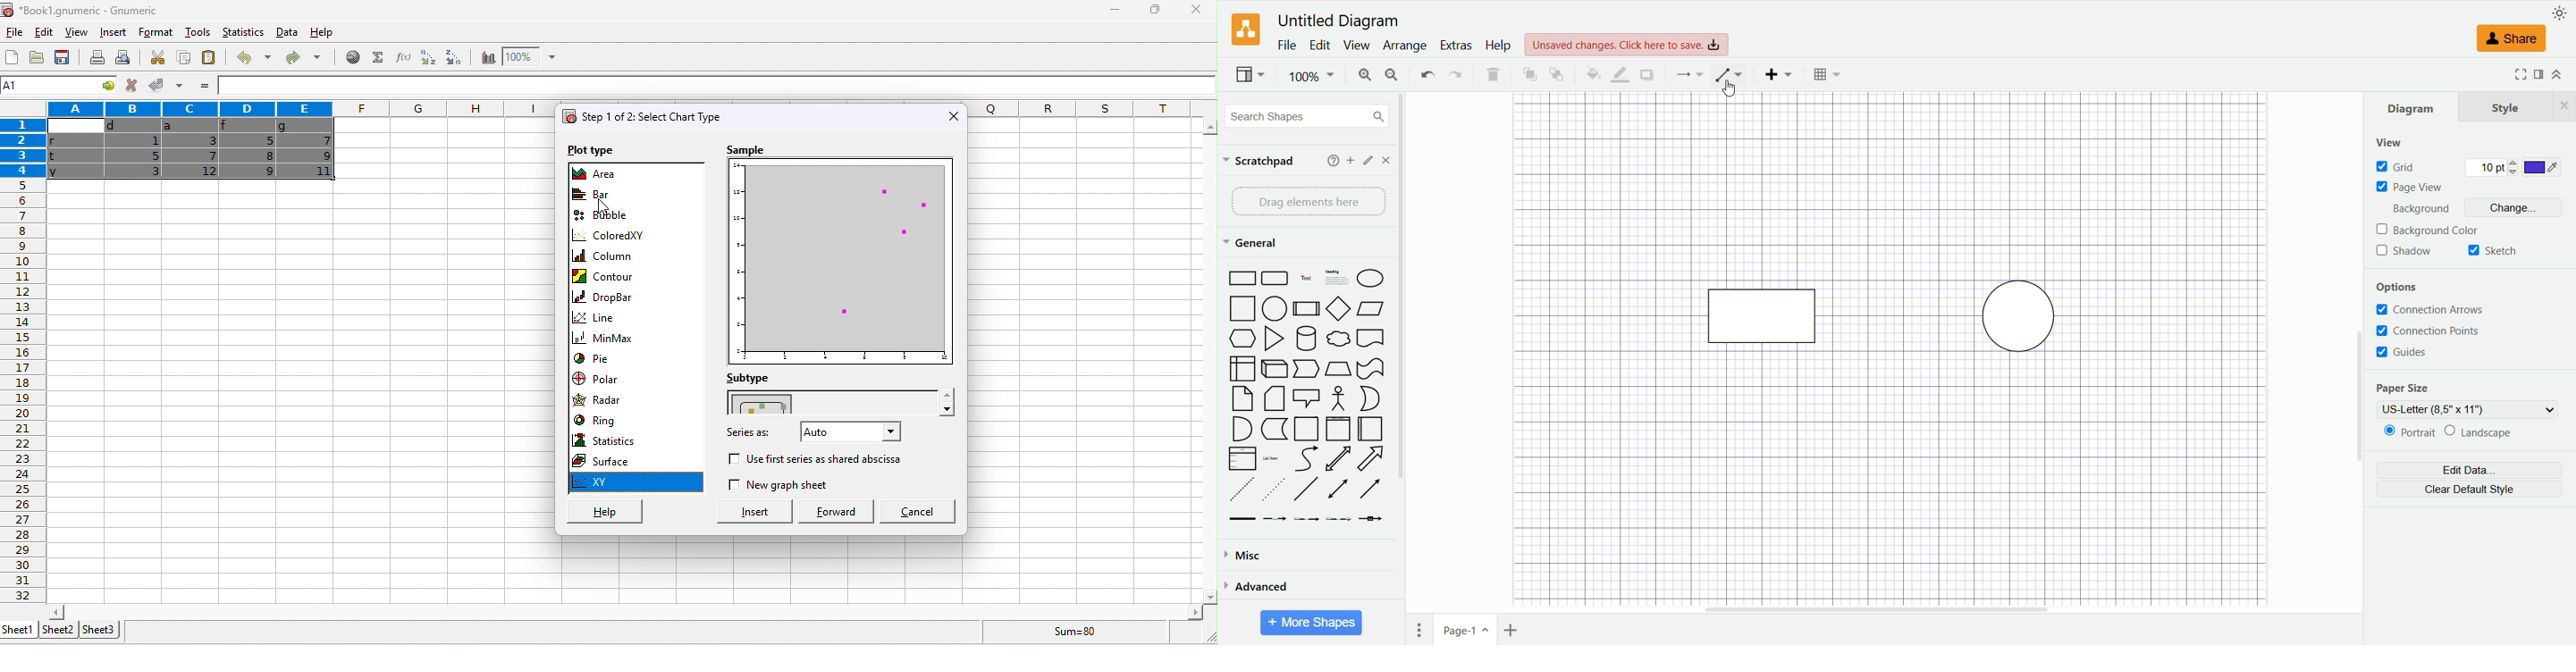  I want to click on sort descending, so click(454, 57).